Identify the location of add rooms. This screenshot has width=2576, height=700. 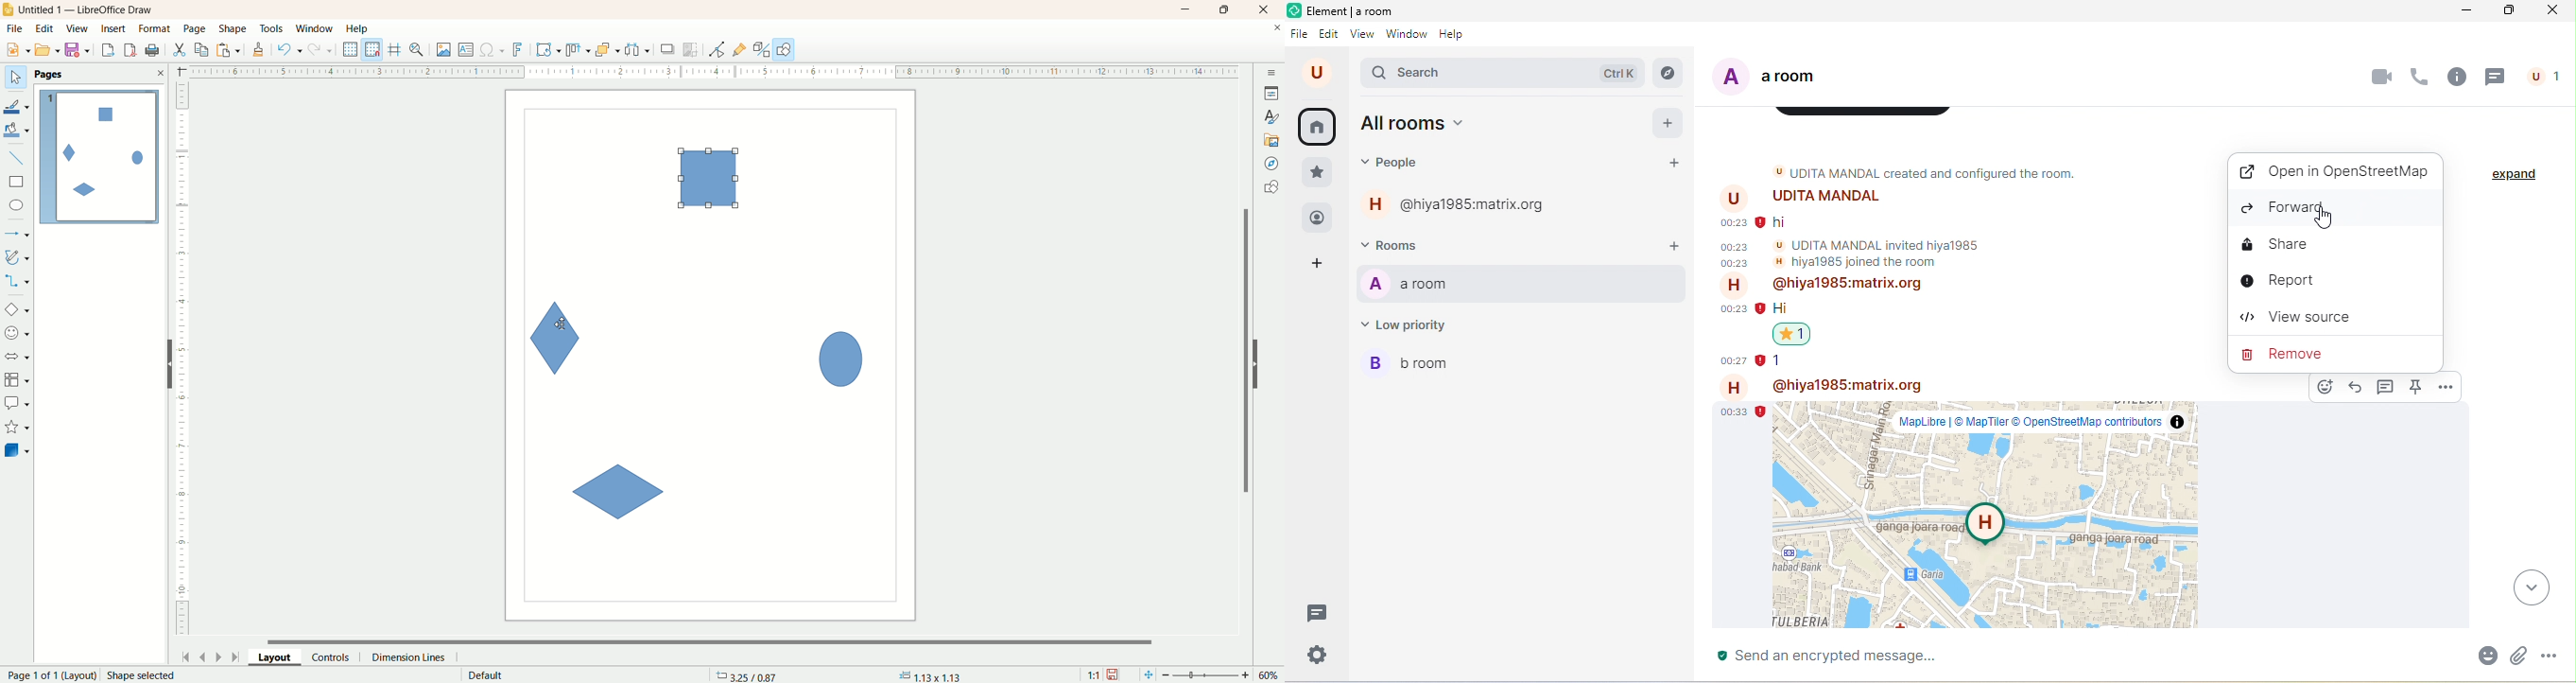
(1674, 248).